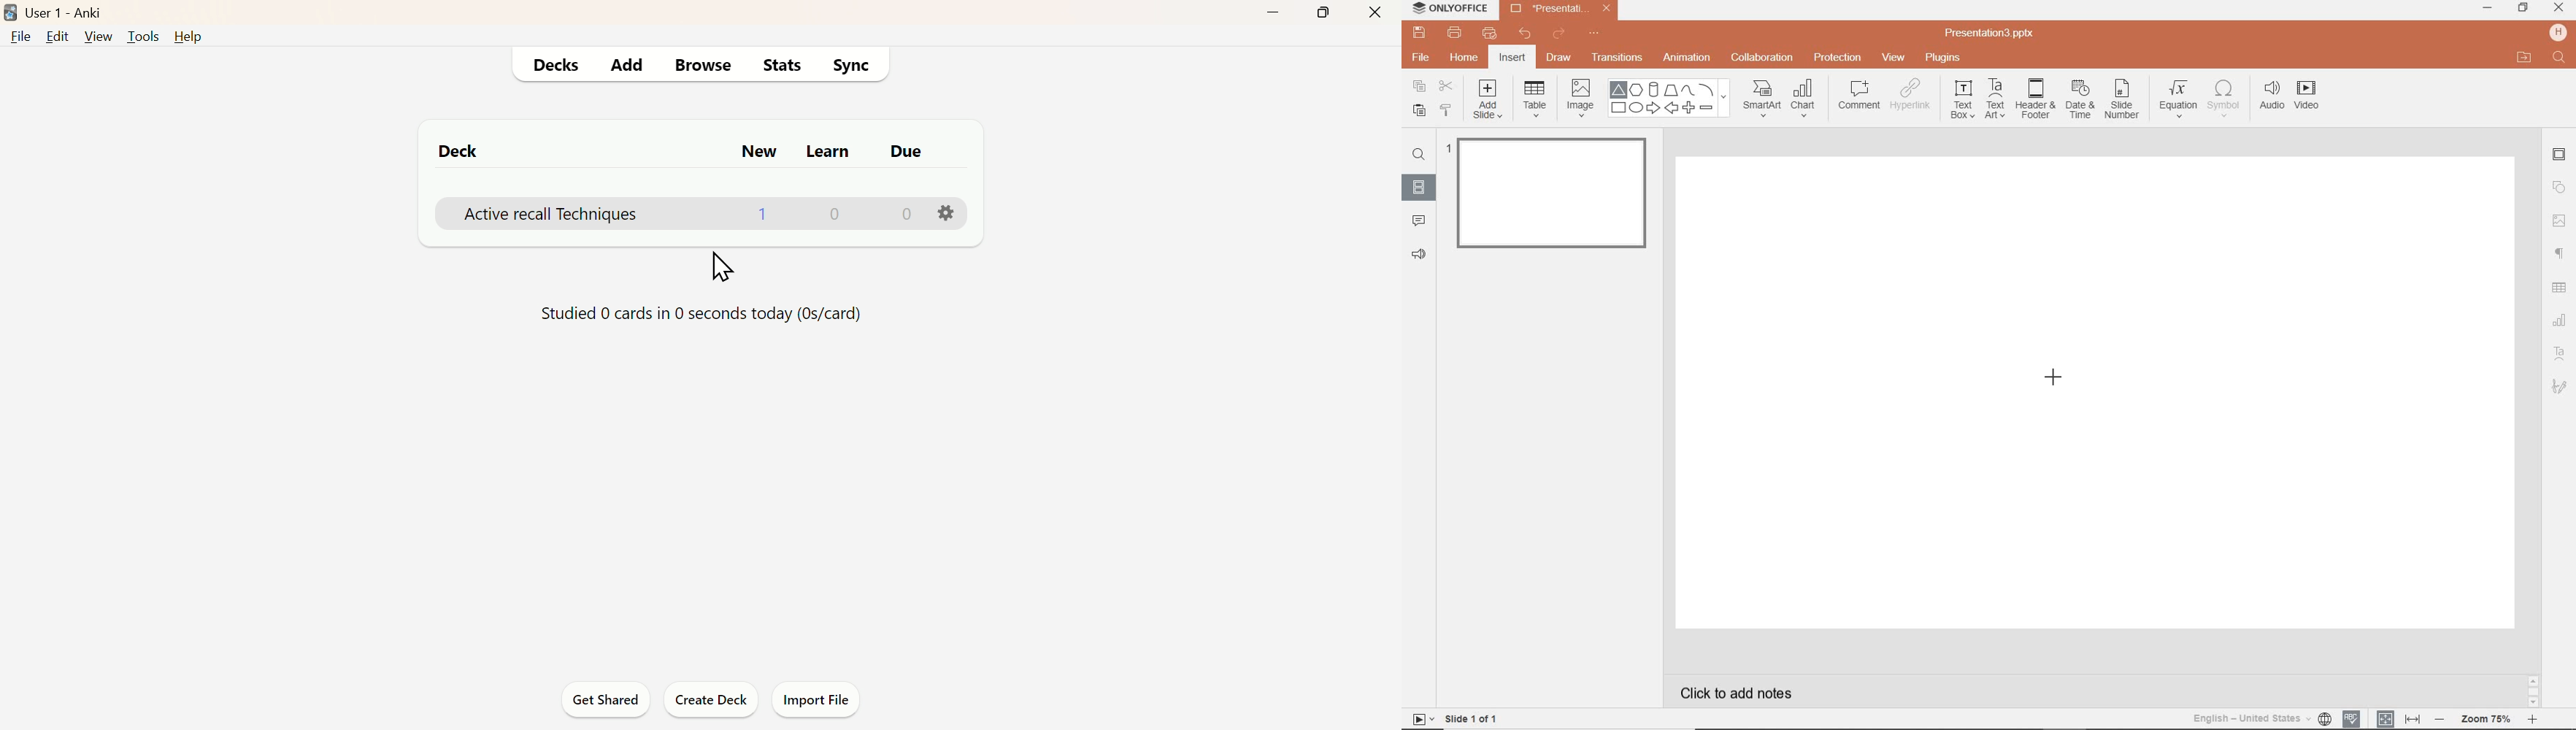  What do you see at coordinates (1766, 59) in the screenshot?
I see `COLLABORATION` at bounding box center [1766, 59].